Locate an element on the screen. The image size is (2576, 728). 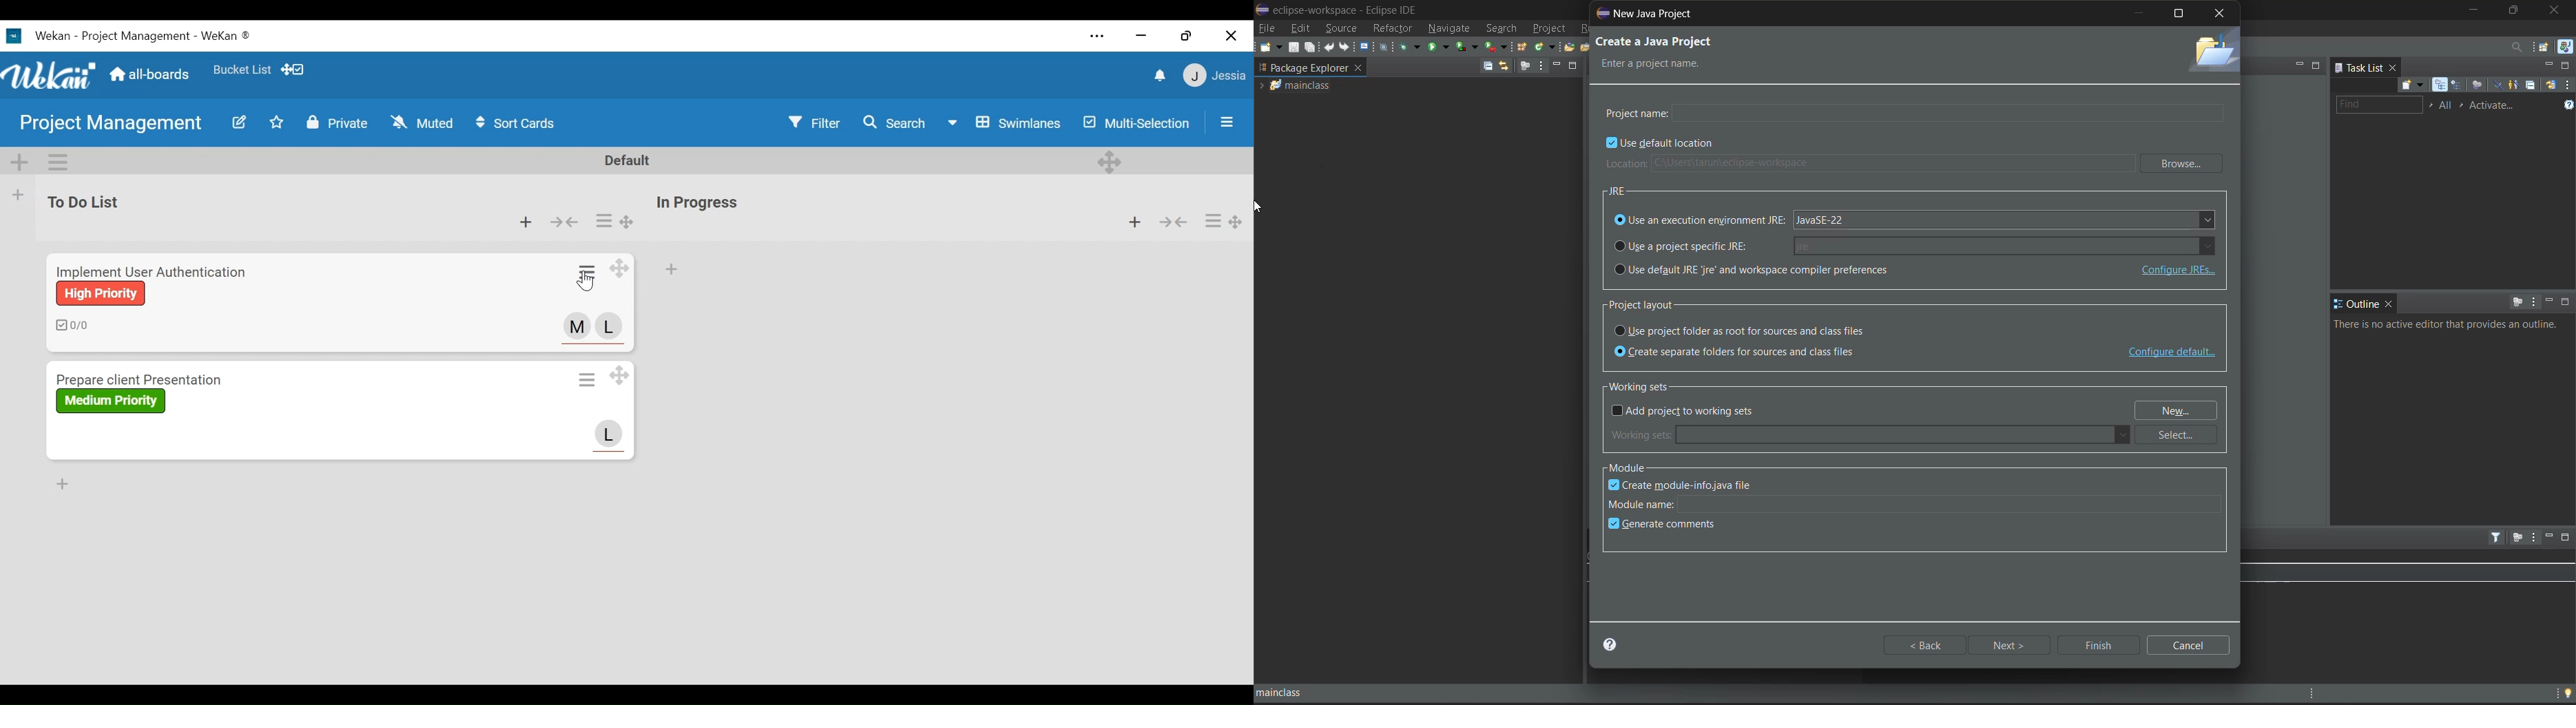
view menu is located at coordinates (2533, 301).